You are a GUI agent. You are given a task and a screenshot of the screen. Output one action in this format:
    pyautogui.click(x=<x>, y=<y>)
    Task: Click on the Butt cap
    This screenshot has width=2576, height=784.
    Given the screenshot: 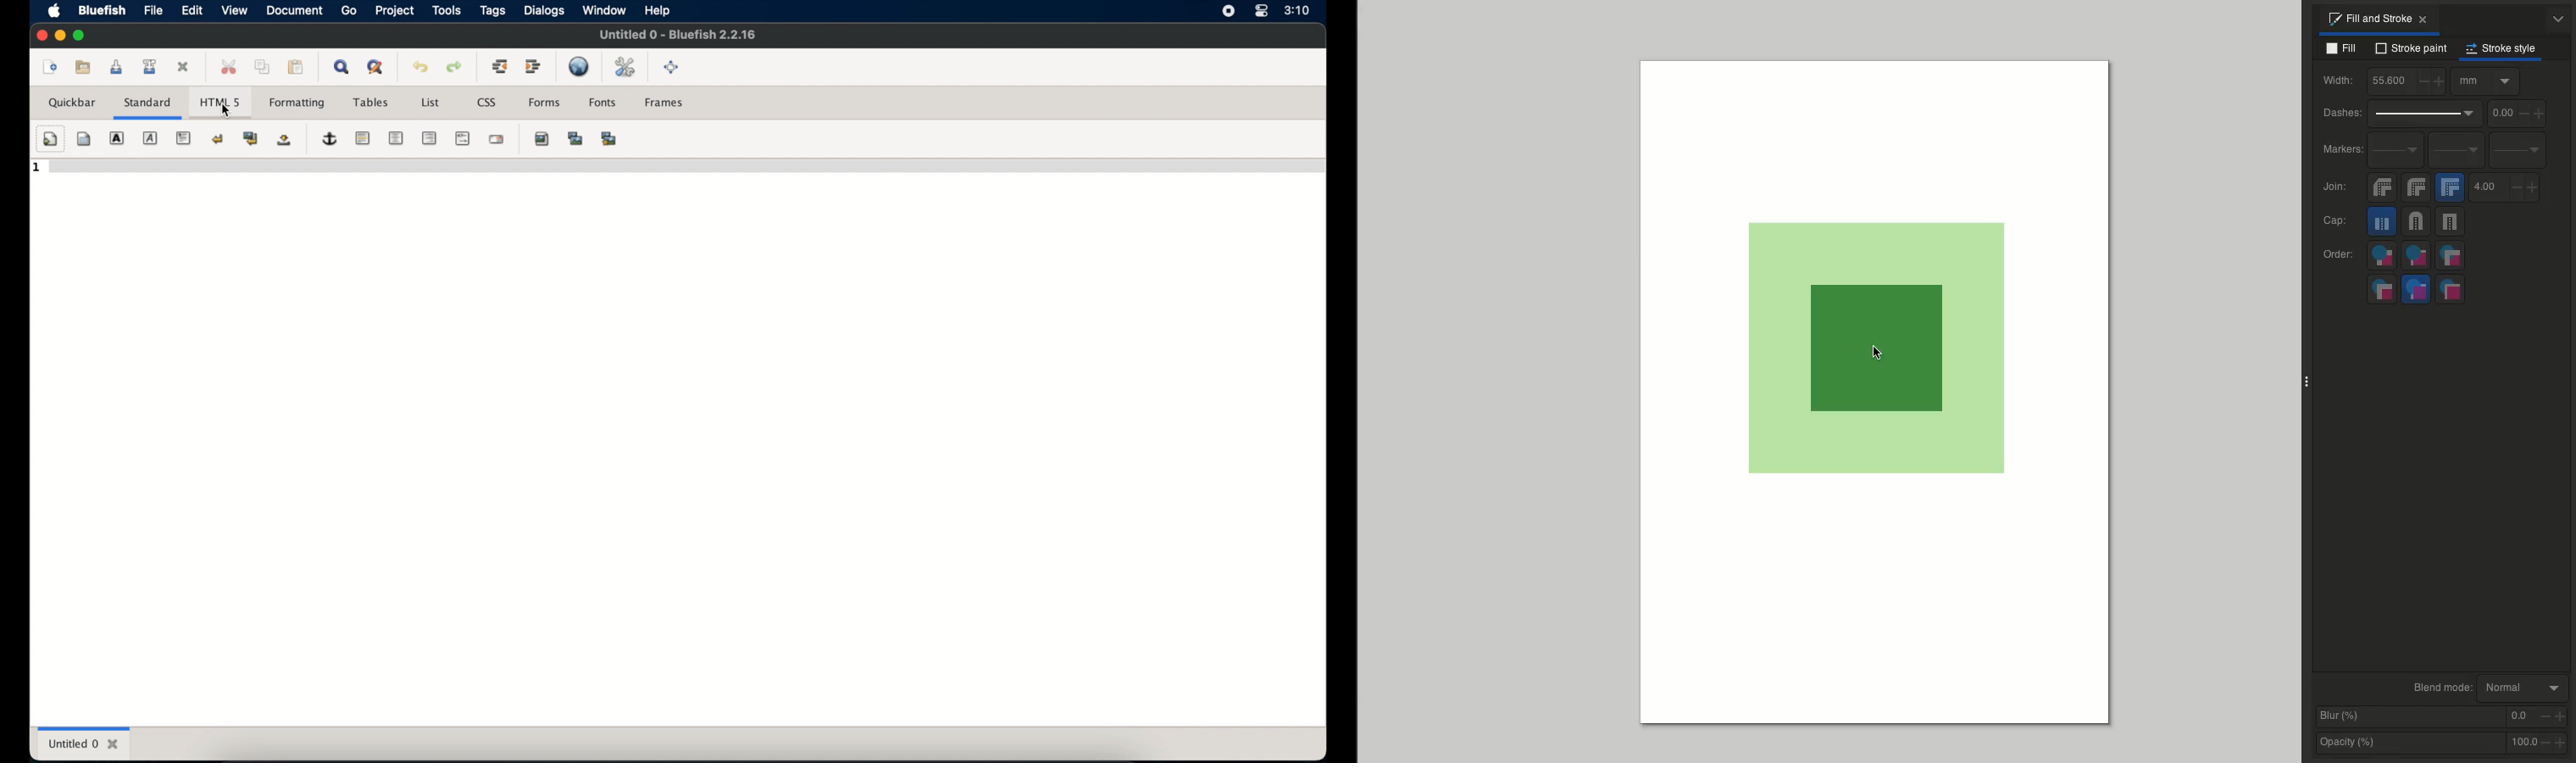 What is the action you would take?
    pyautogui.click(x=2384, y=220)
    